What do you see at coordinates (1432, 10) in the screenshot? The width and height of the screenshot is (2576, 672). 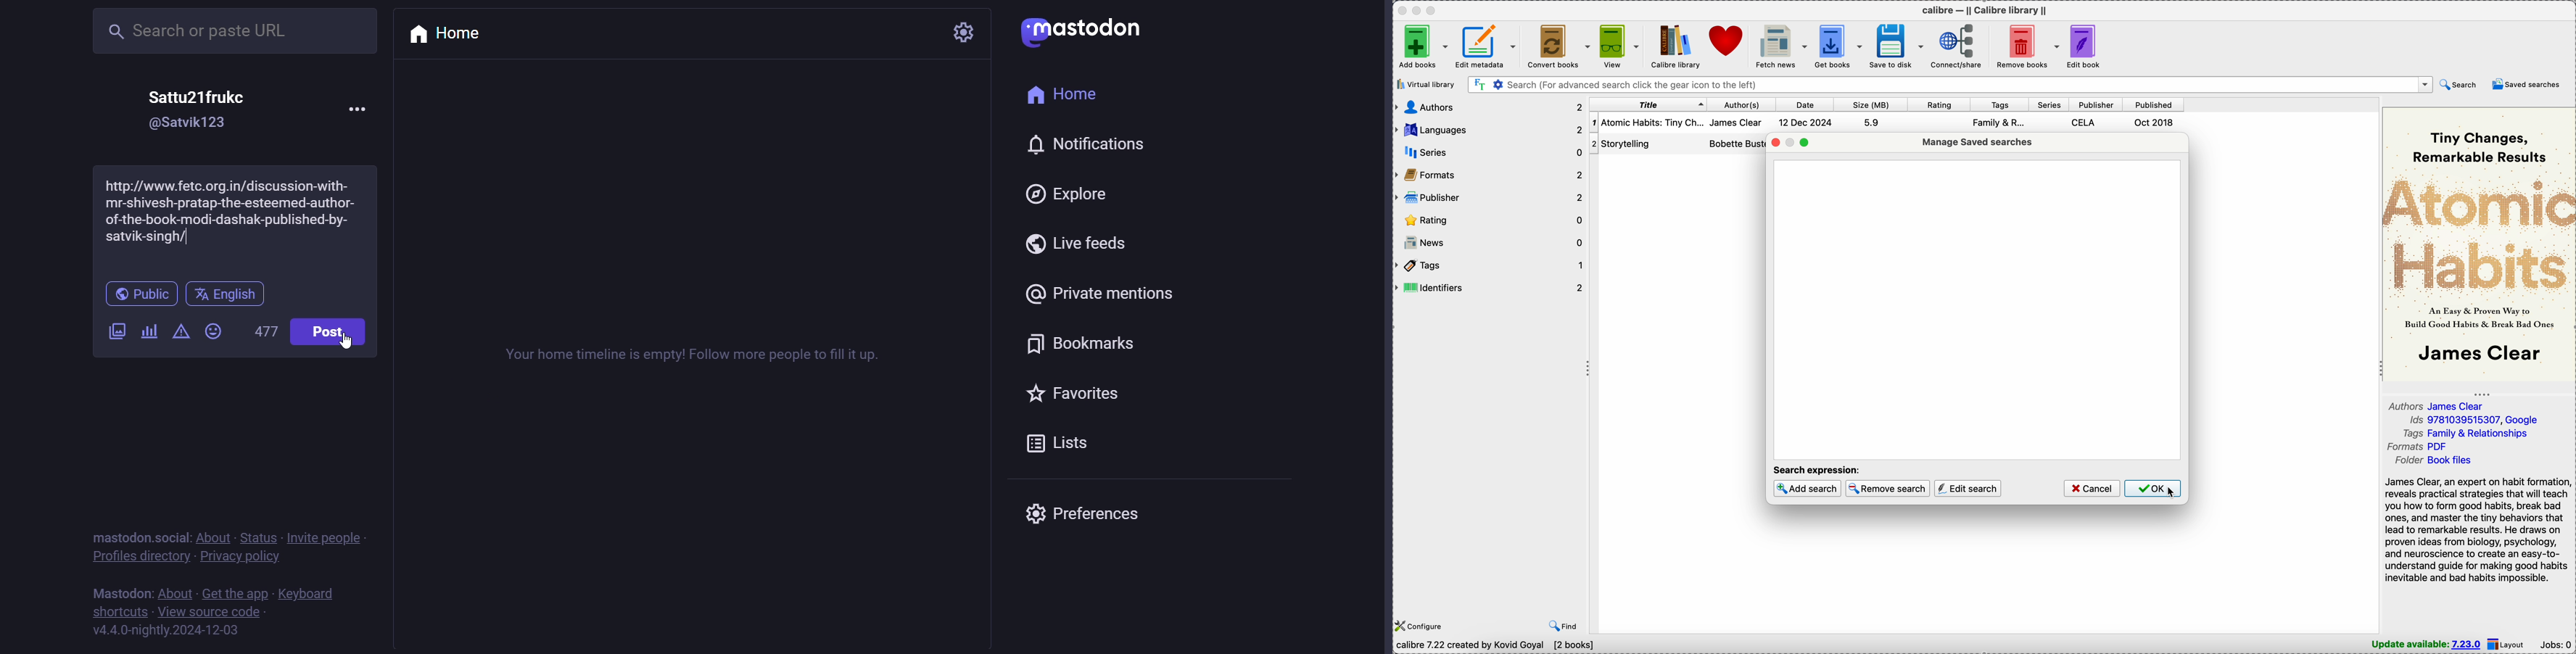 I see `maximize` at bounding box center [1432, 10].